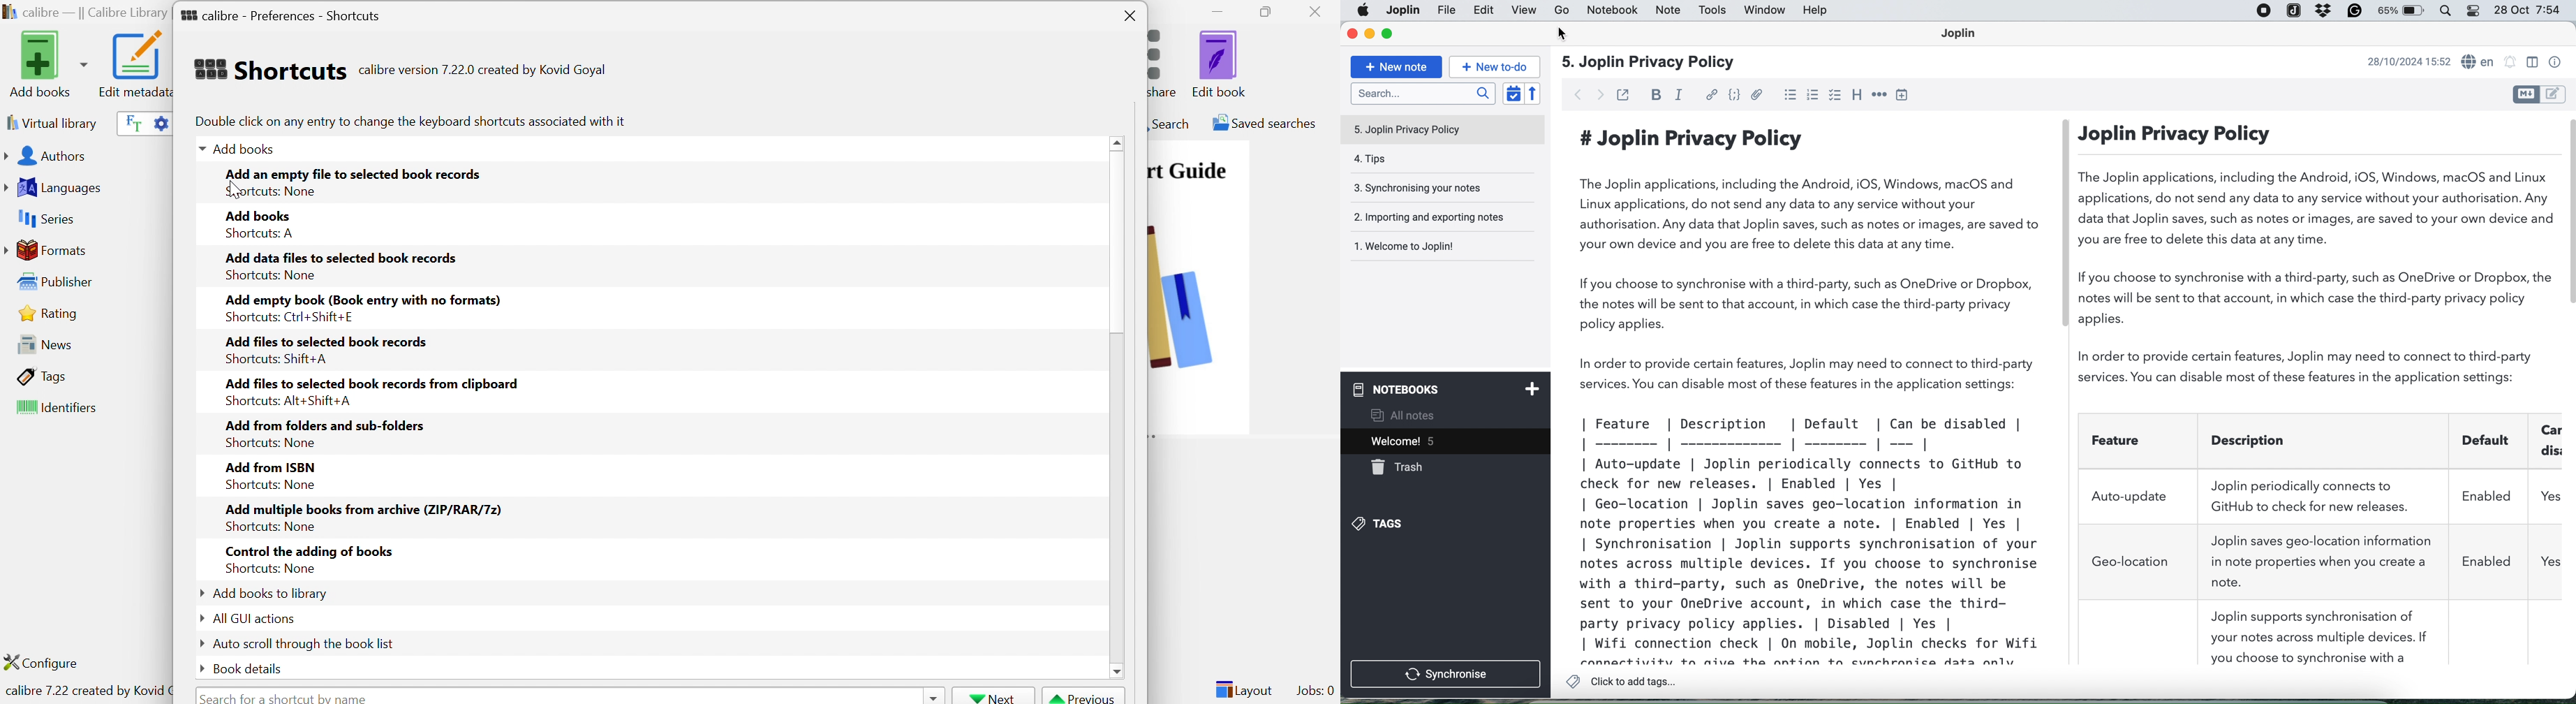 This screenshot has height=728, width=2576. Describe the element at coordinates (1812, 95) in the screenshot. I see `numered list` at that location.